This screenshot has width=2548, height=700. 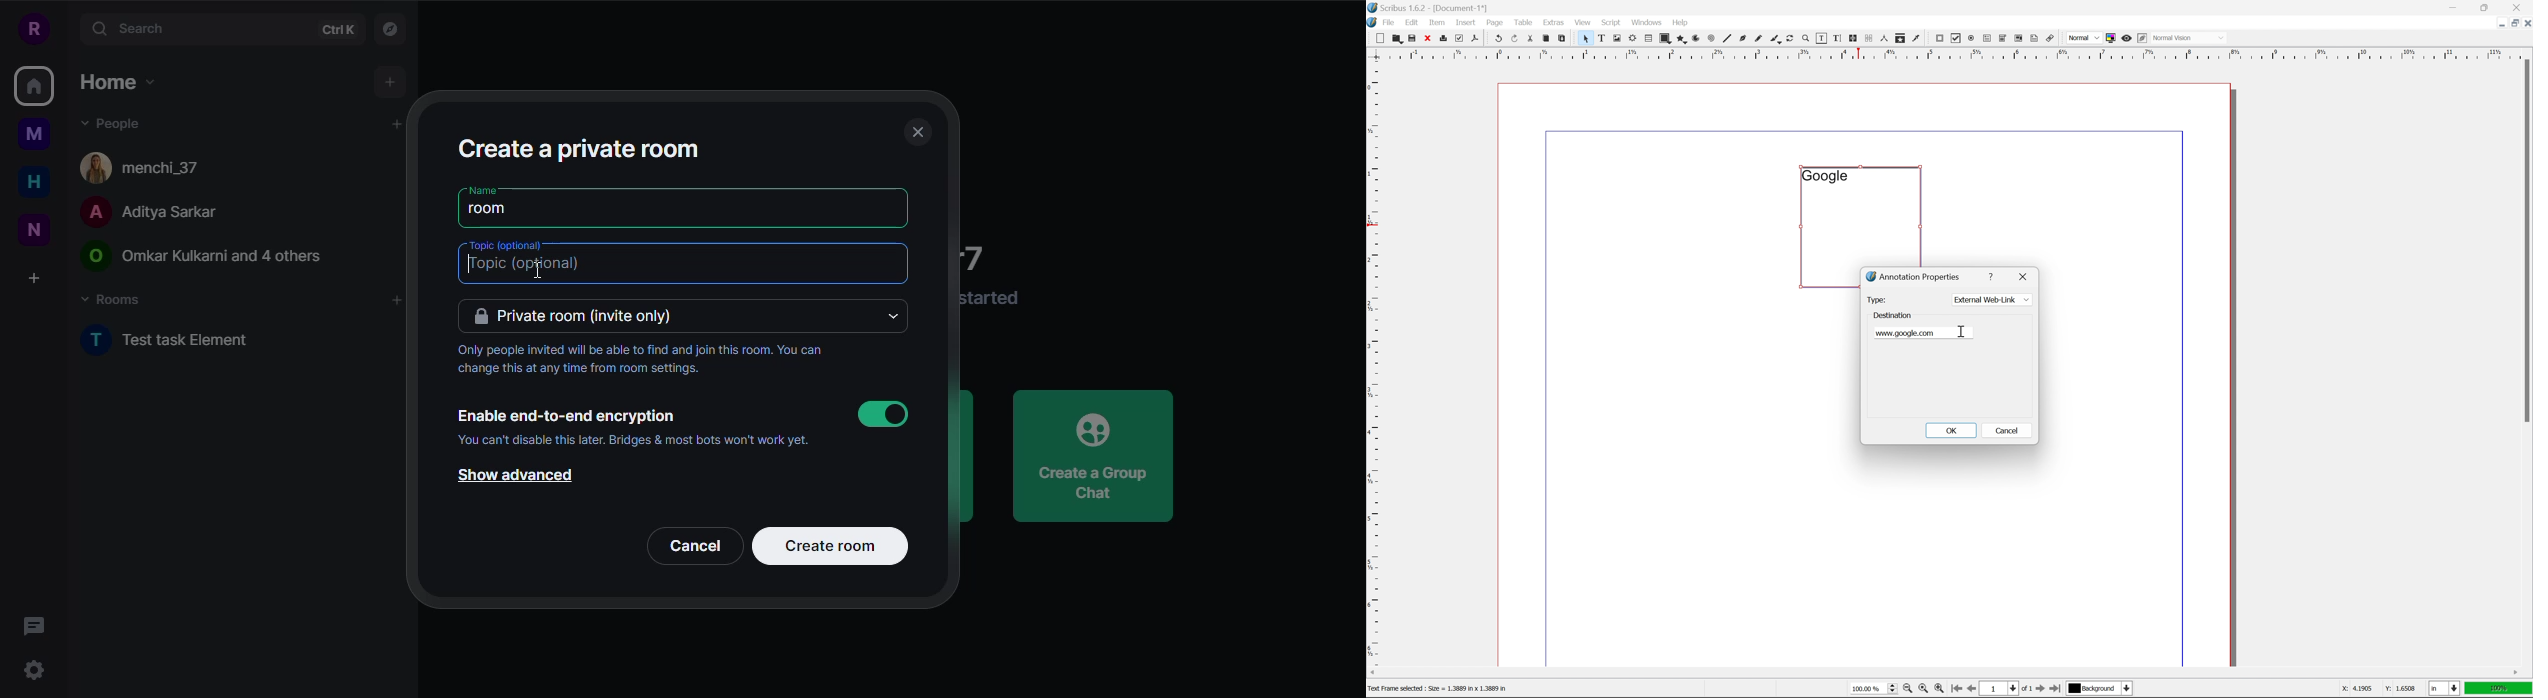 I want to click on windows, so click(x=1648, y=22).